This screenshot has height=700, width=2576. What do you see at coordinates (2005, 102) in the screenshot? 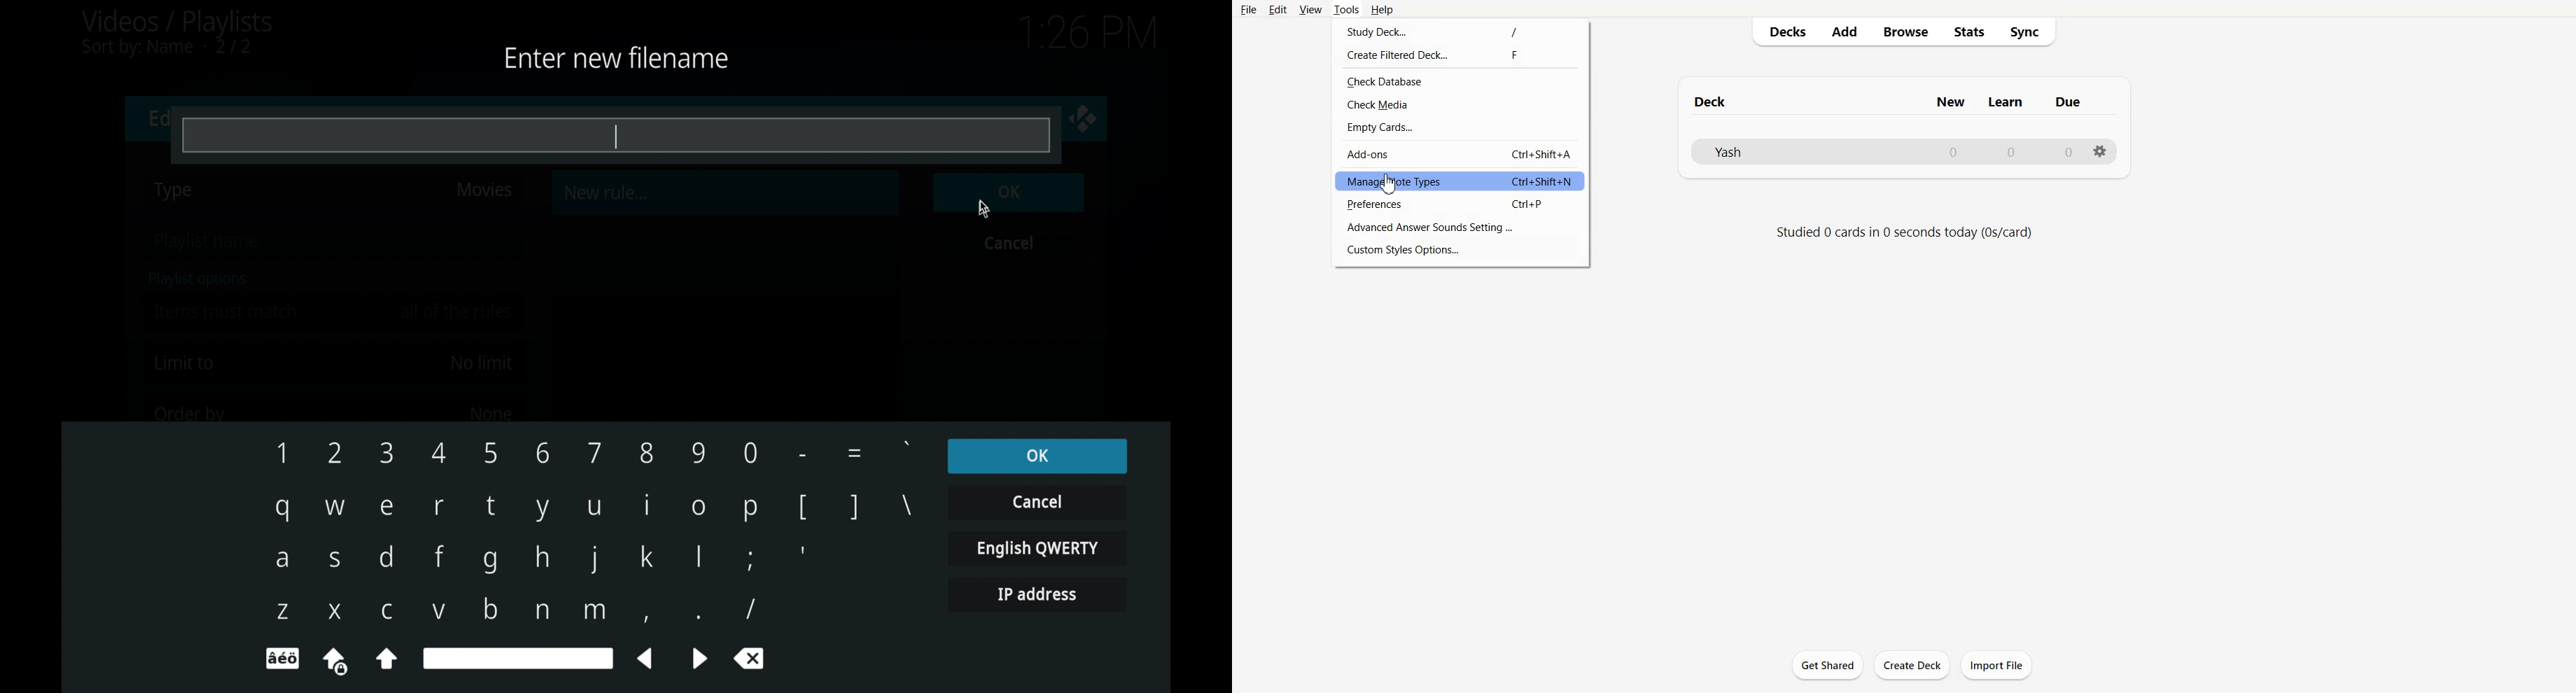
I see `Column name` at bounding box center [2005, 102].